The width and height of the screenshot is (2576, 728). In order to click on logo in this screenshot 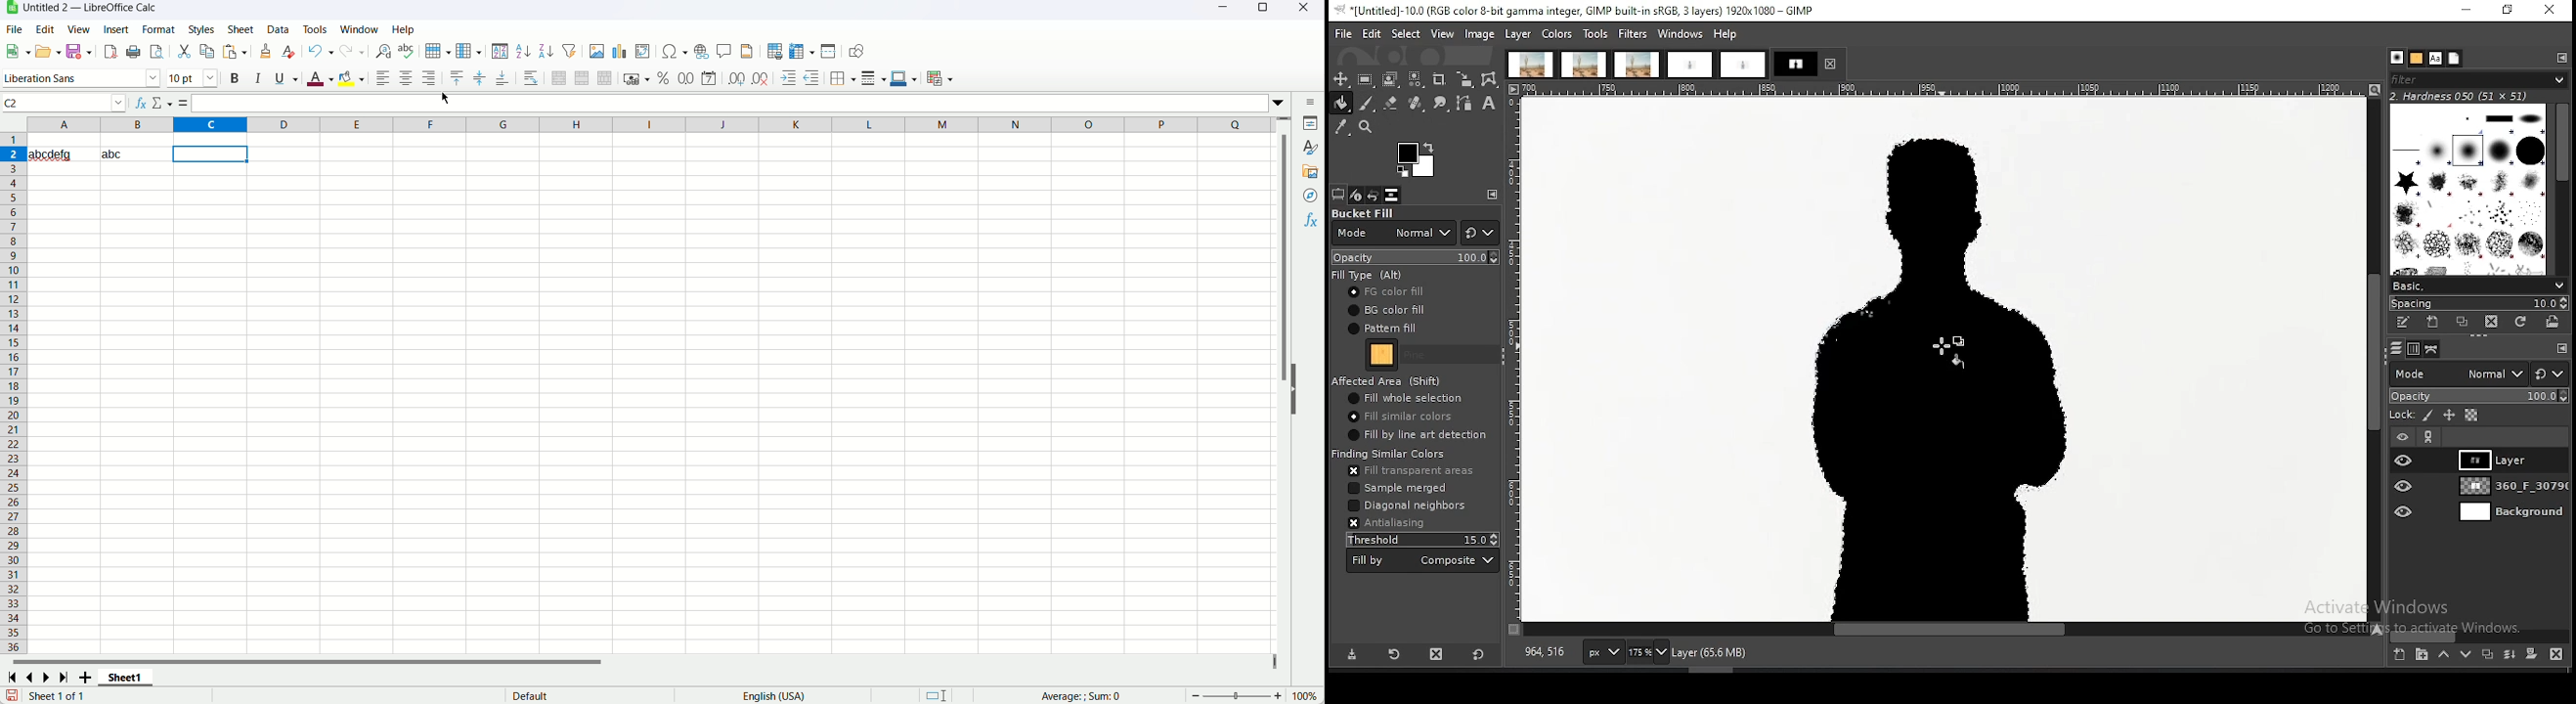, I will do `click(9, 9)`.